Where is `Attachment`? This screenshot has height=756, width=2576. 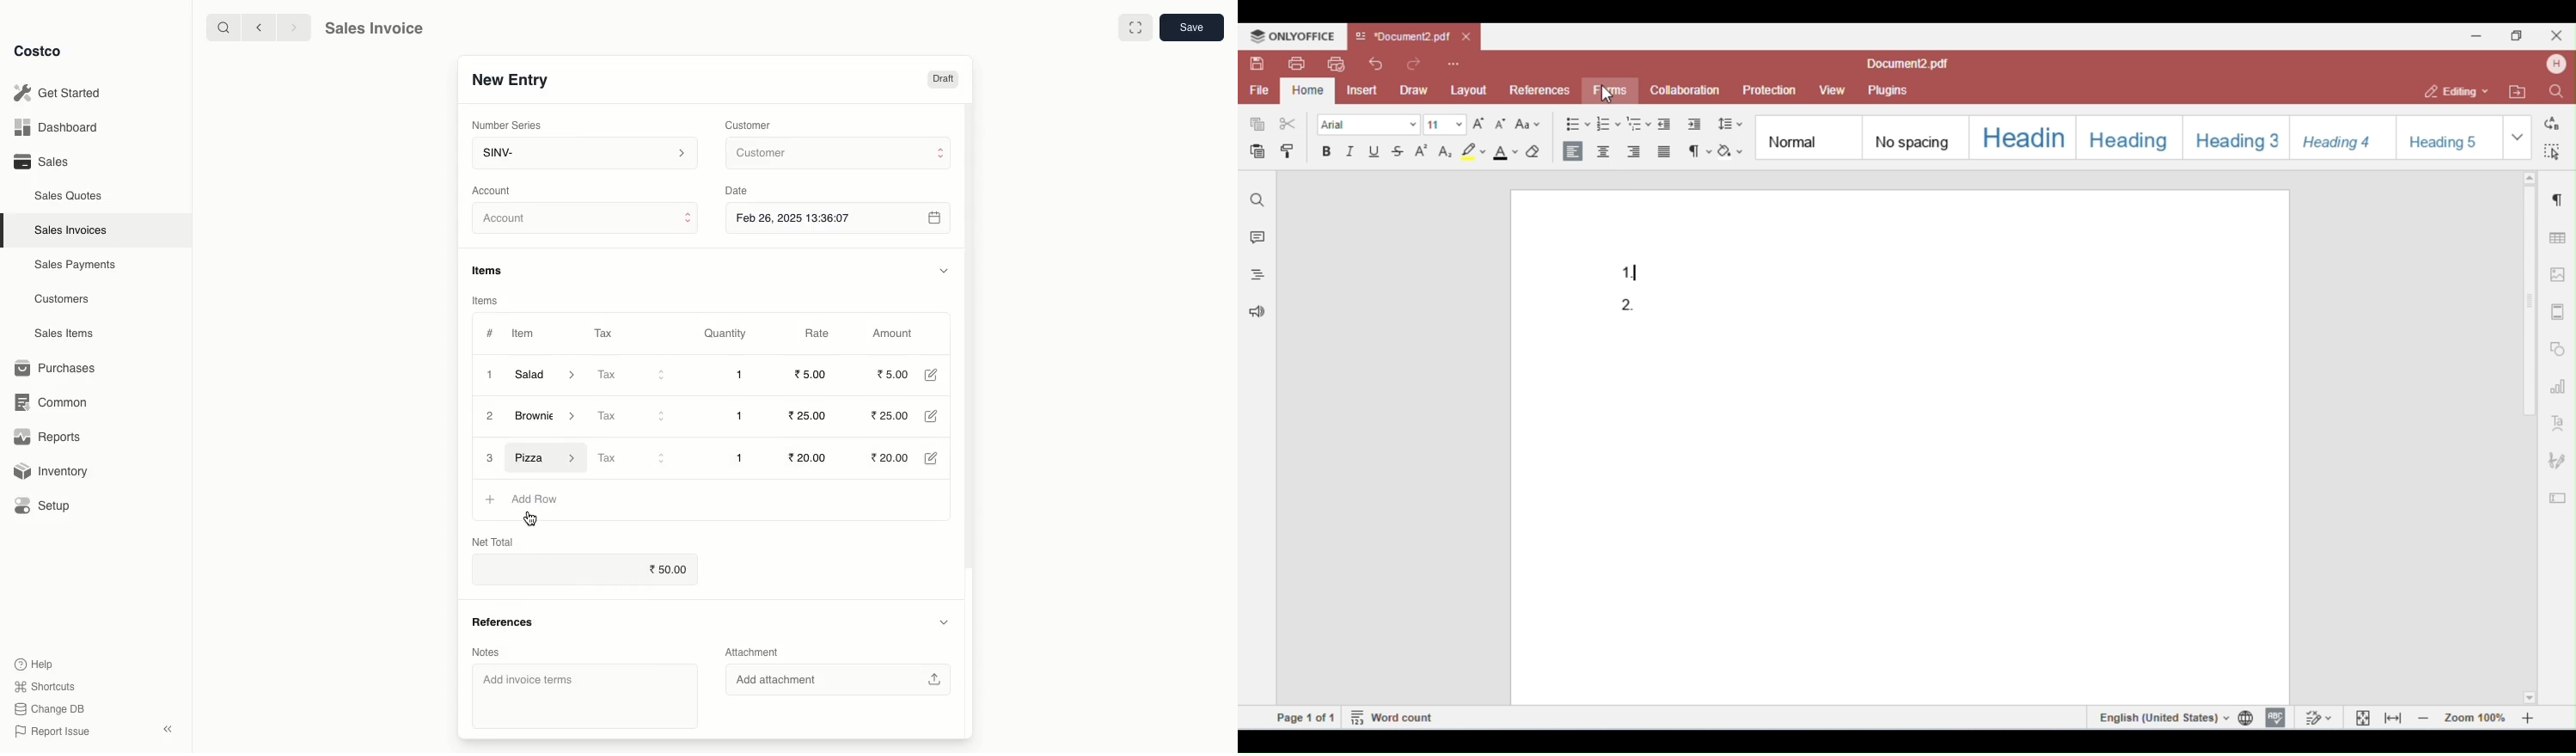
Attachment is located at coordinates (753, 653).